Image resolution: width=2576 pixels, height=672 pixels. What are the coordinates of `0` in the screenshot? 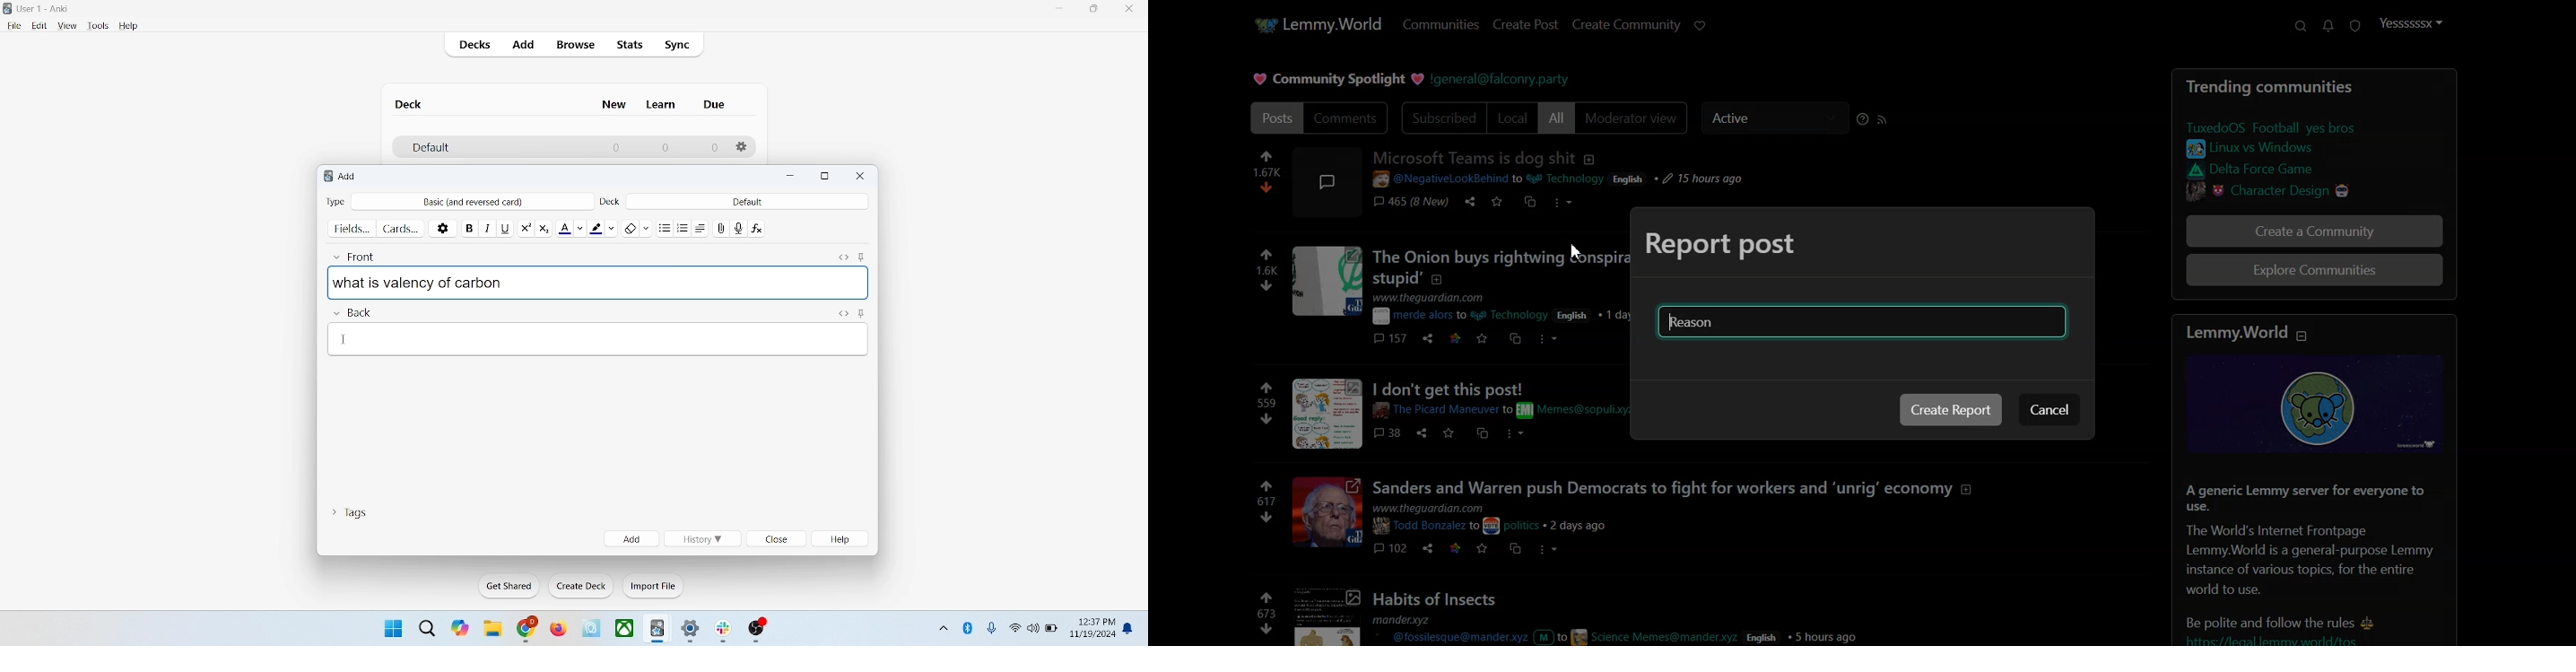 It's located at (714, 148).